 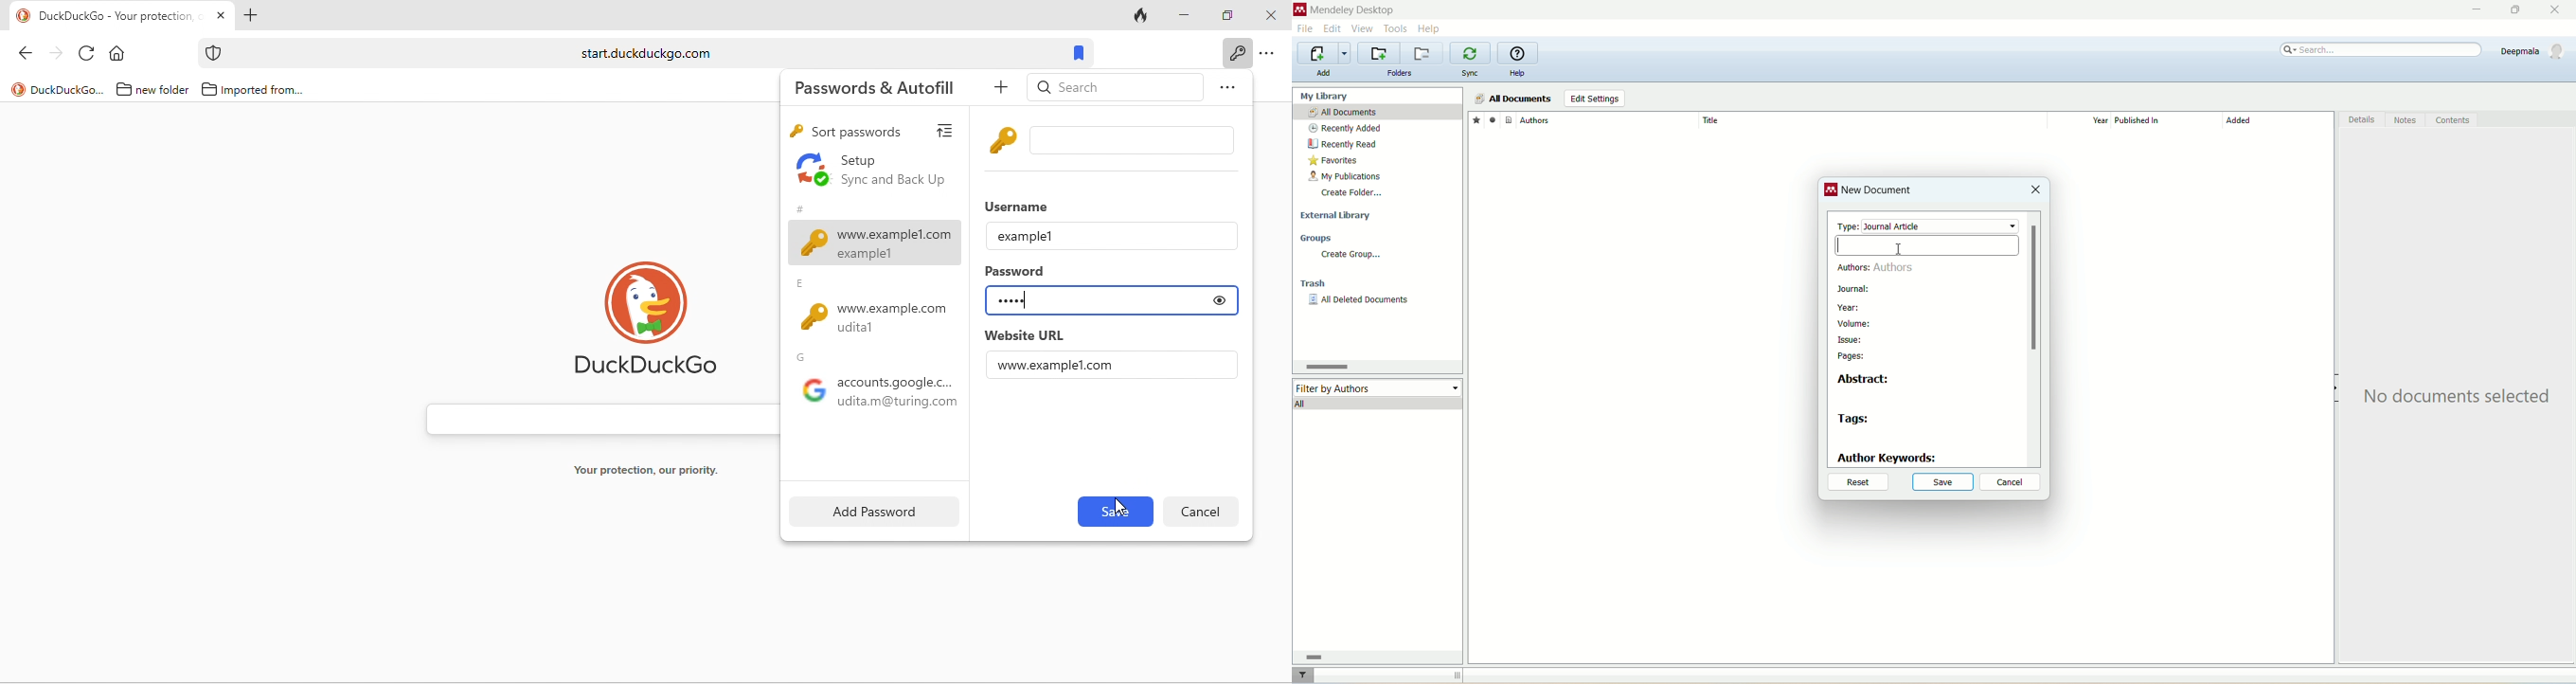 I want to click on add password, so click(x=870, y=511).